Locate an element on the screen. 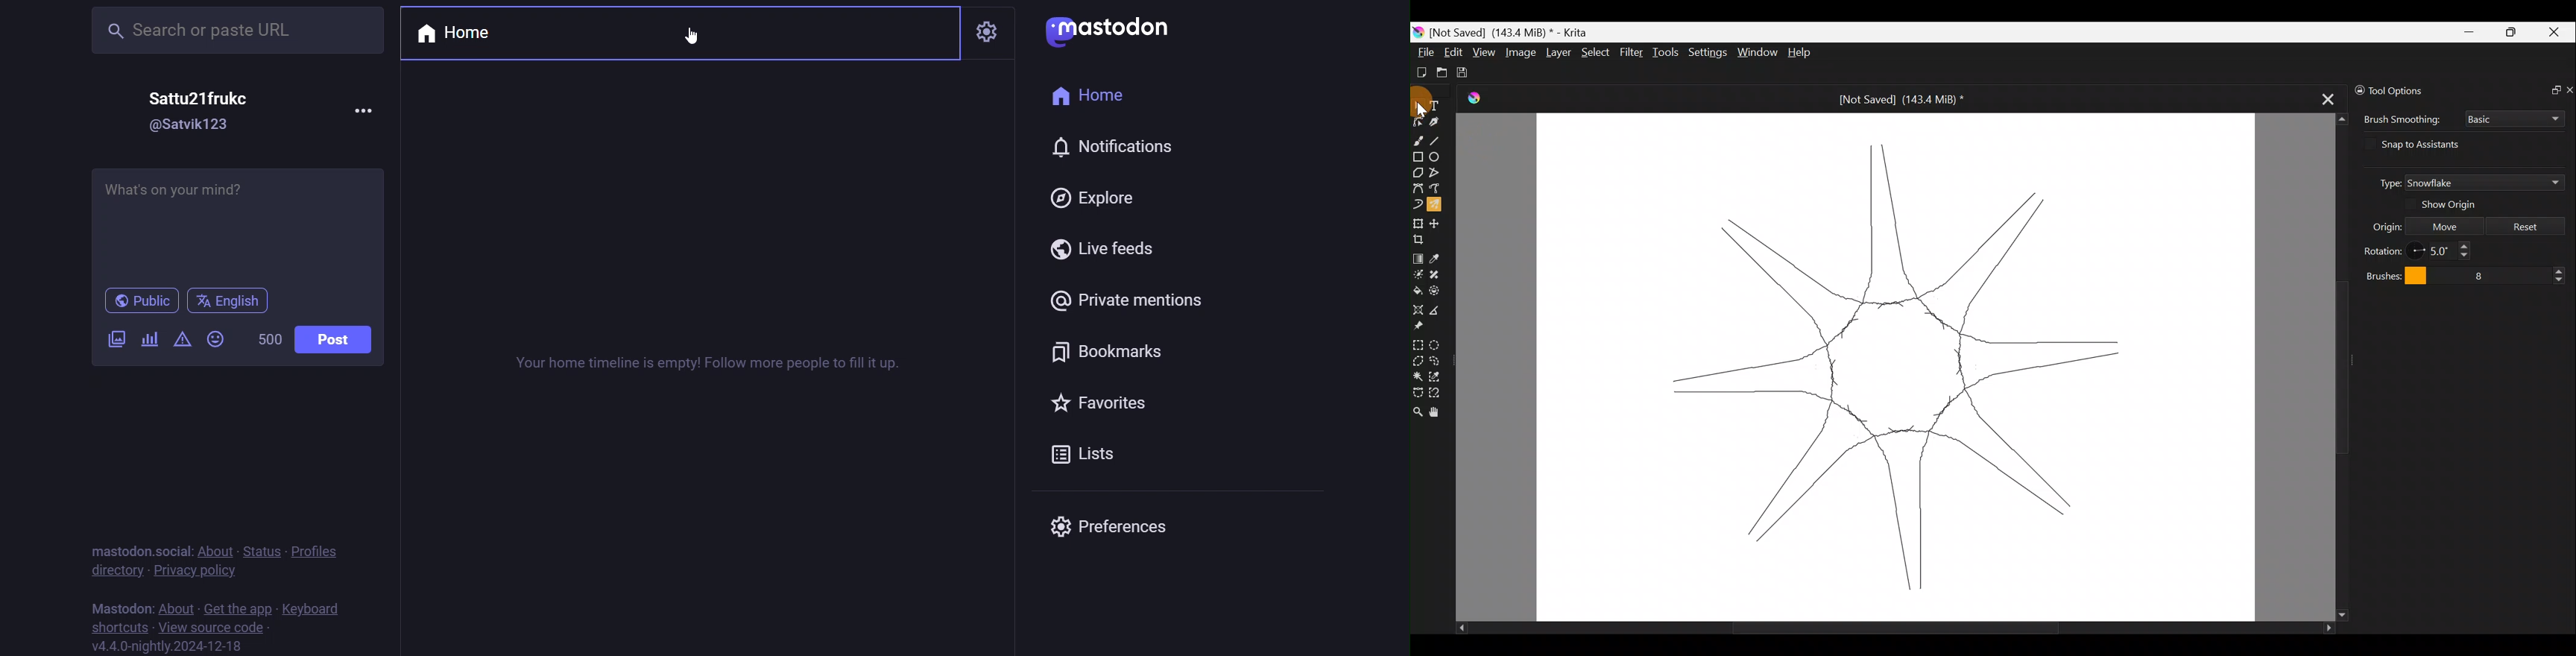 The width and height of the screenshot is (2576, 672). timeline instruction is located at coordinates (704, 367).